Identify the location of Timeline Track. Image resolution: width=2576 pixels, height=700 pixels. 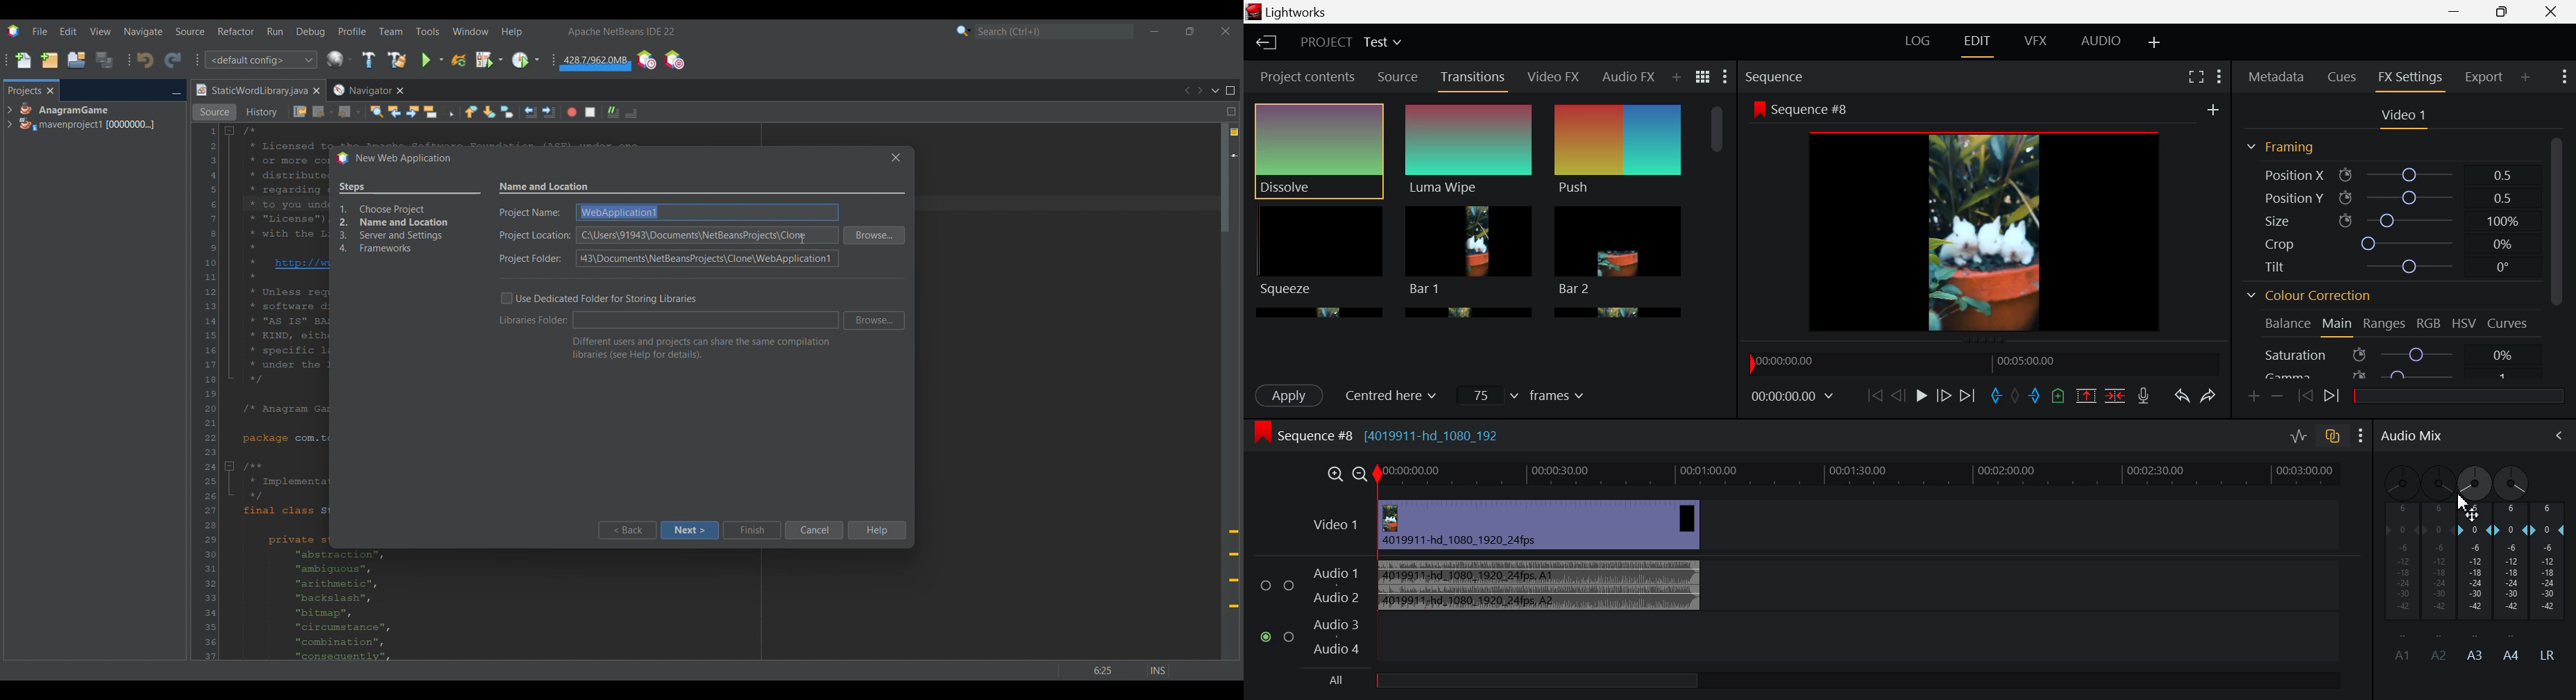
(1872, 474).